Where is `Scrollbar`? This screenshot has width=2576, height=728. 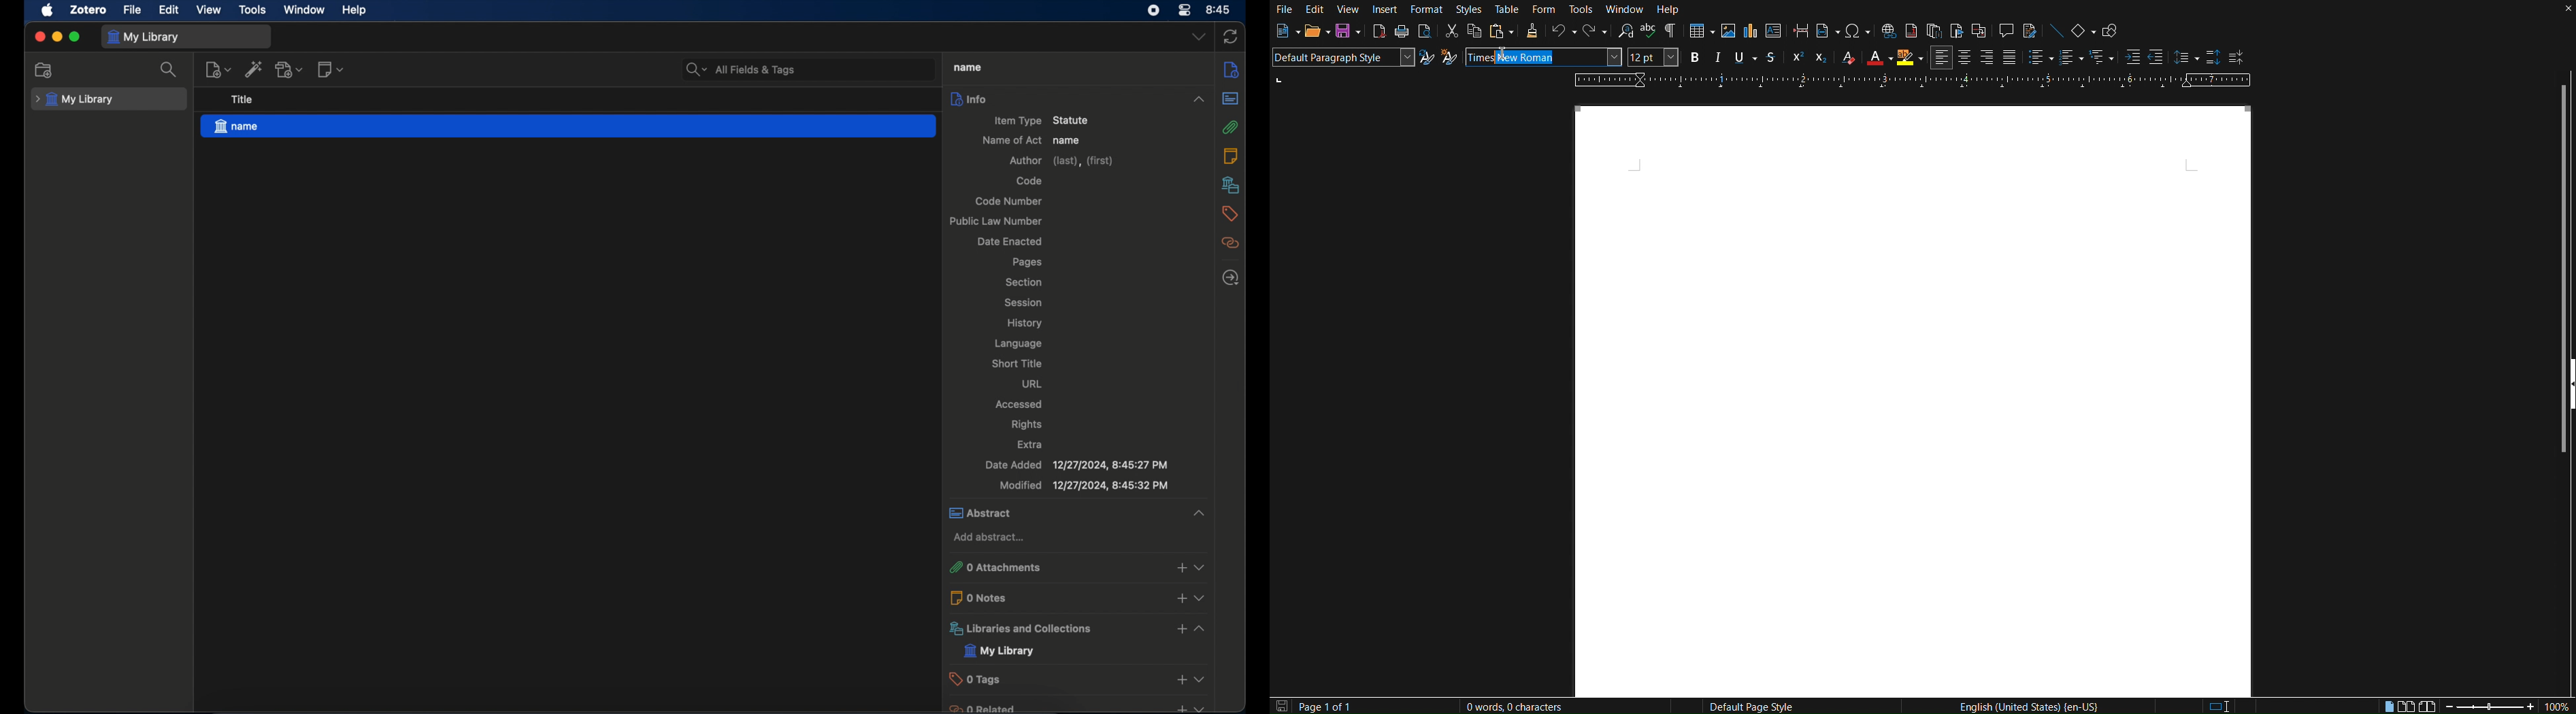 Scrollbar is located at coordinates (2564, 210).